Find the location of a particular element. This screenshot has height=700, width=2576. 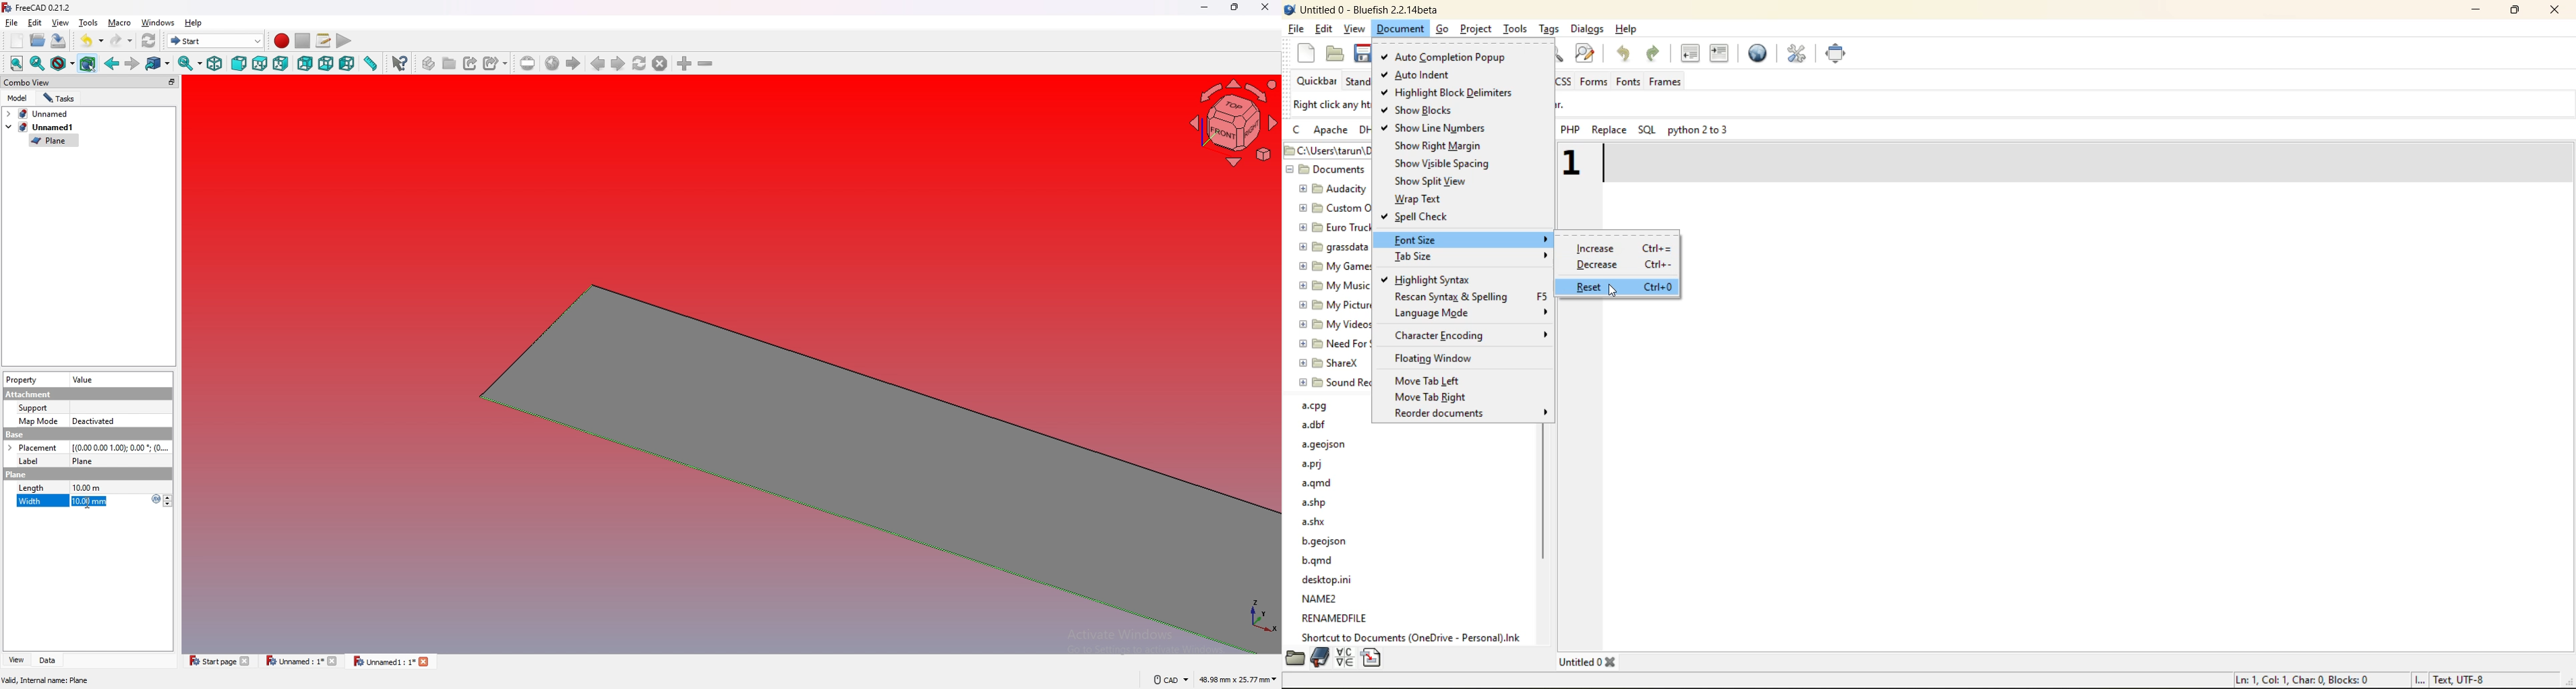

navigation cube is located at coordinates (1232, 124).